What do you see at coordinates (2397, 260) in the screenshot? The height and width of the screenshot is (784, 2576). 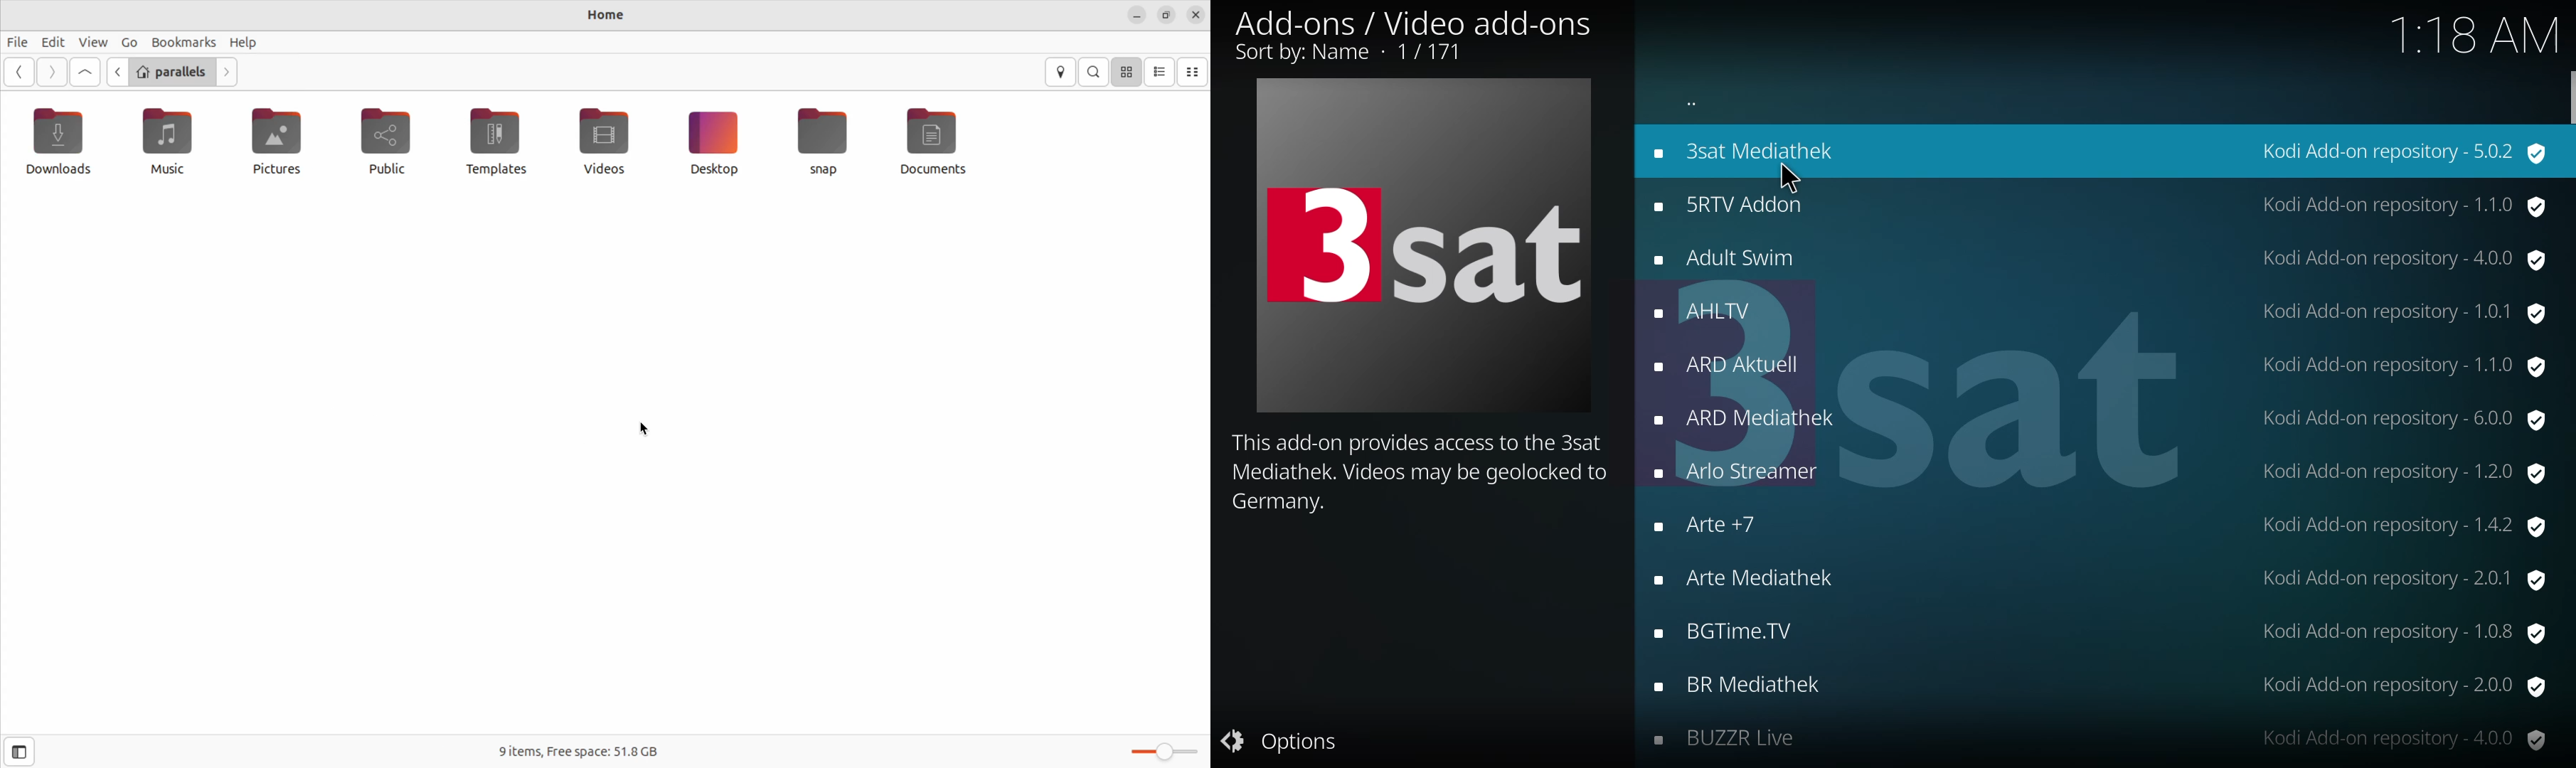 I see `version` at bounding box center [2397, 260].